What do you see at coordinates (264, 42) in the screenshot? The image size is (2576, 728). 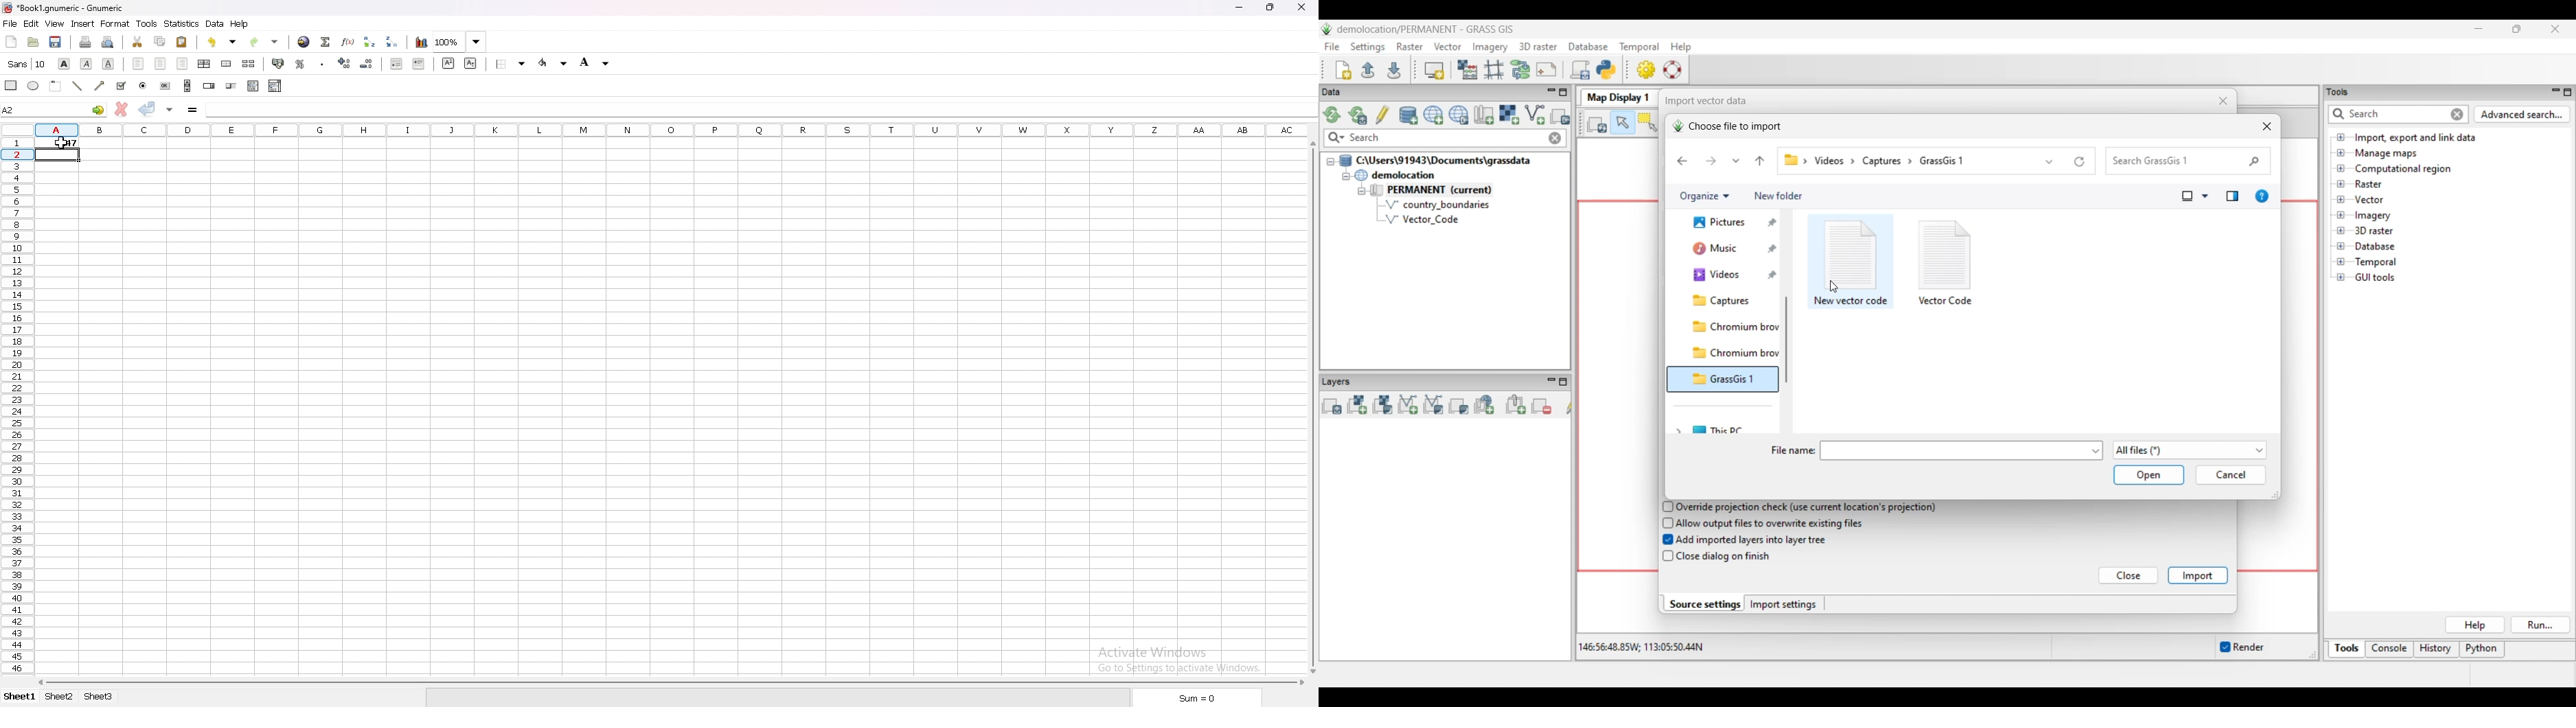 I see `redo` at bounding box center [264, 42].